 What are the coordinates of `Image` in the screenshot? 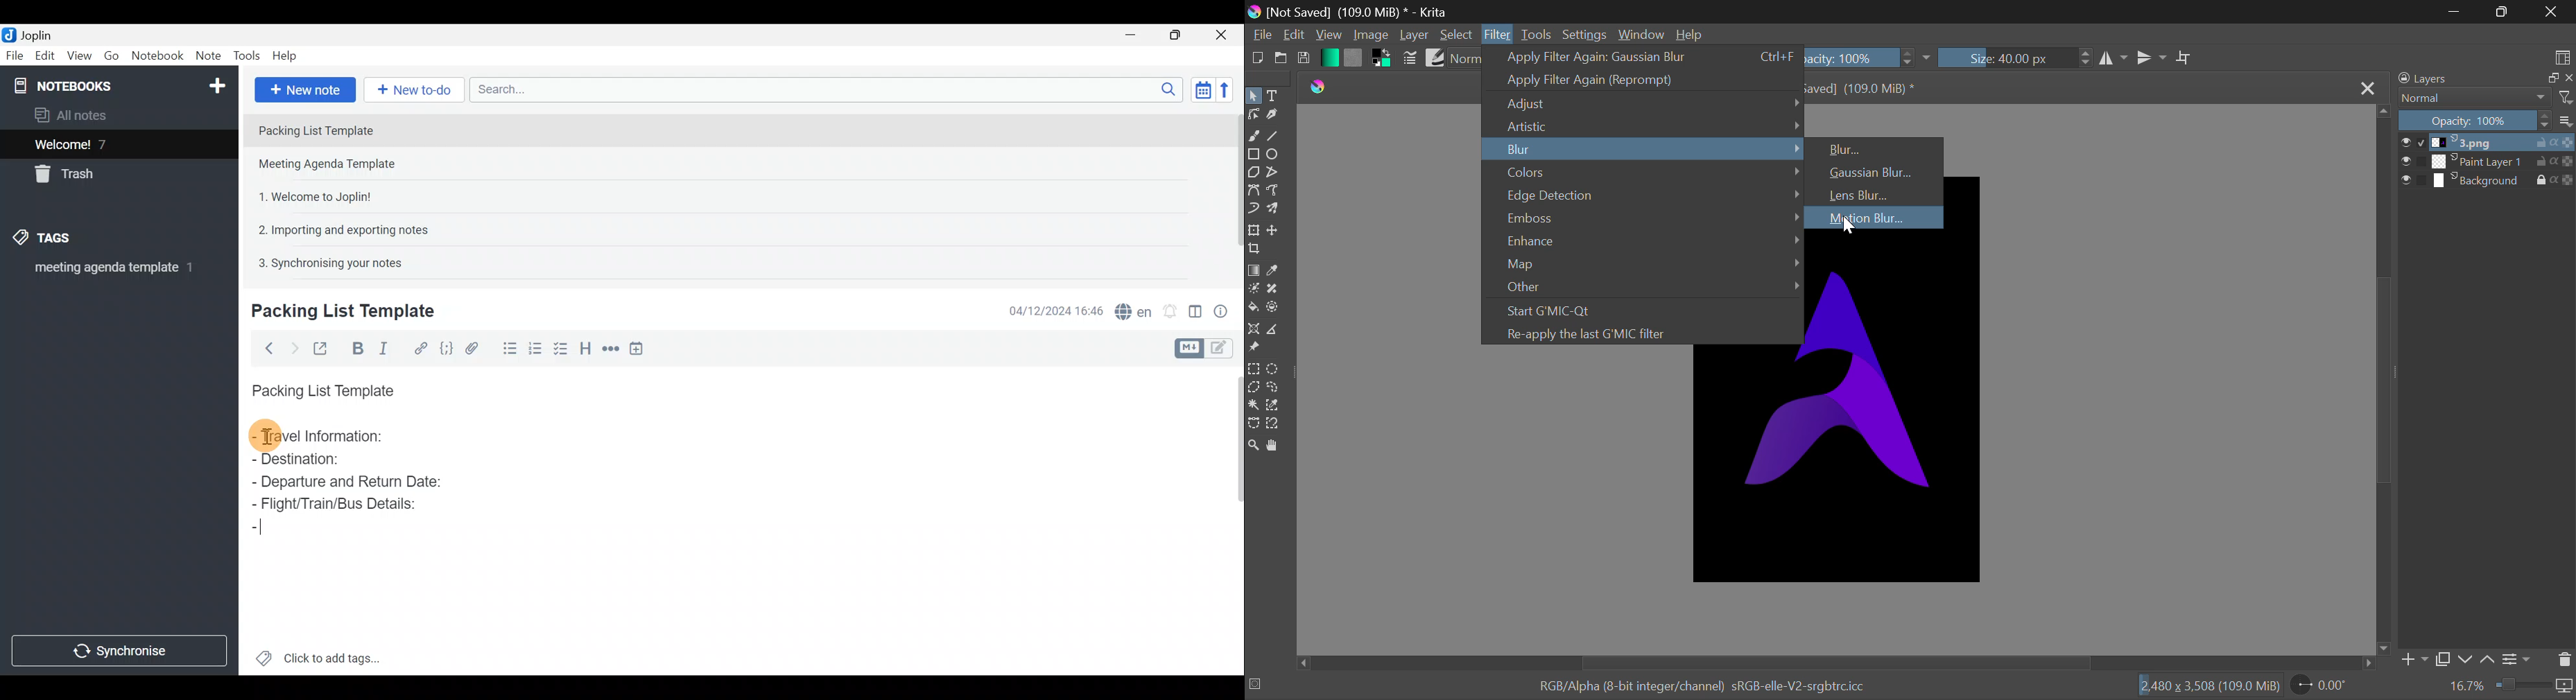 It's located at (1370, 36).